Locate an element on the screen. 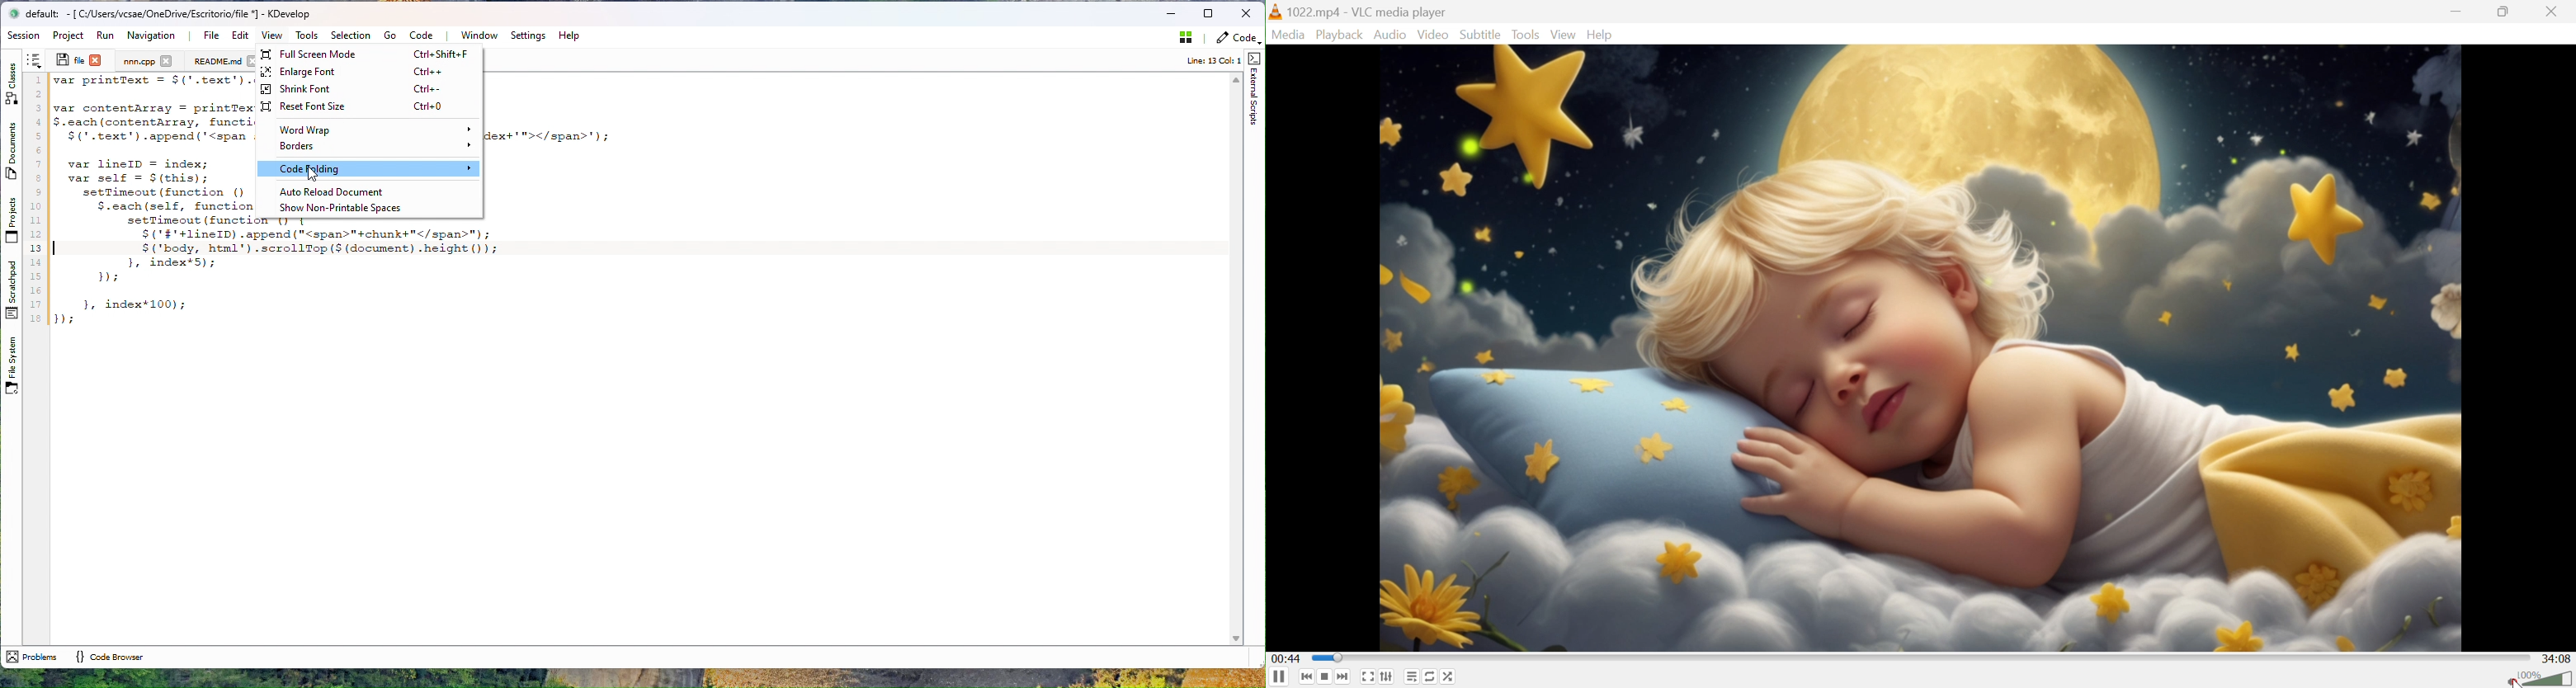  video is located at coordinates (1920, 347).